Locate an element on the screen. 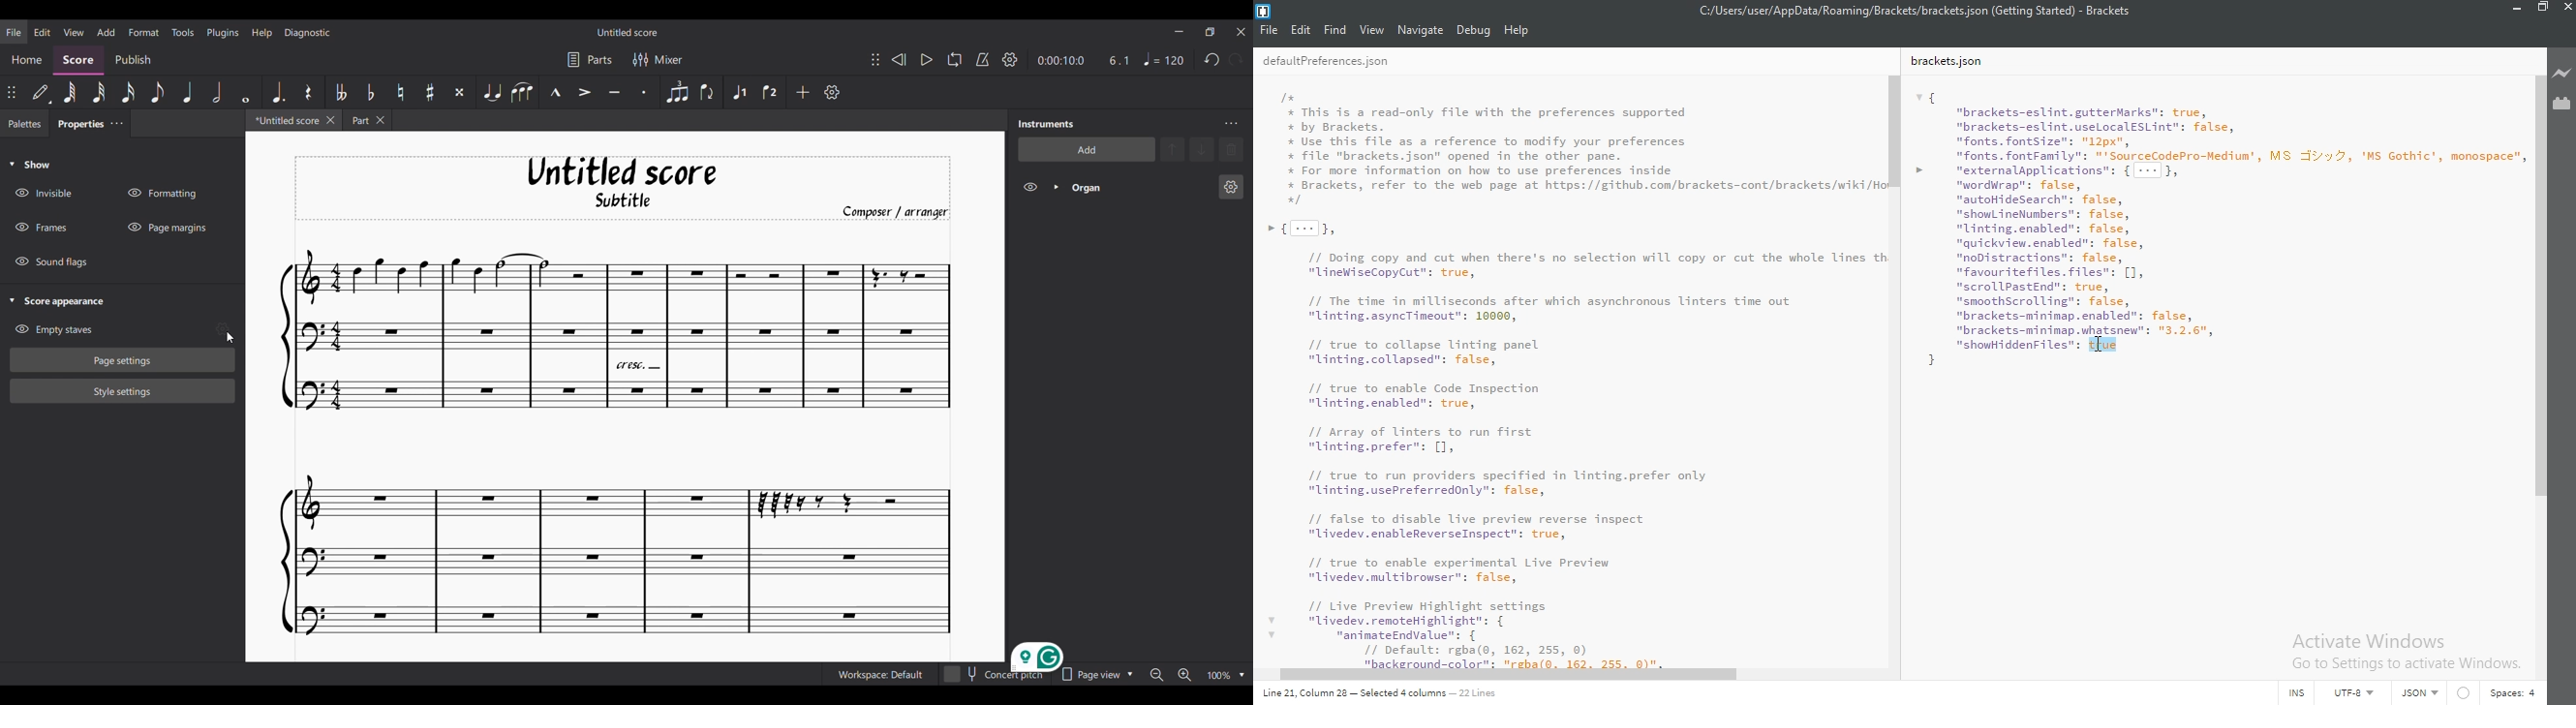 The image size is (2576, 728). Parts settings is located at coordinates (589, 59).